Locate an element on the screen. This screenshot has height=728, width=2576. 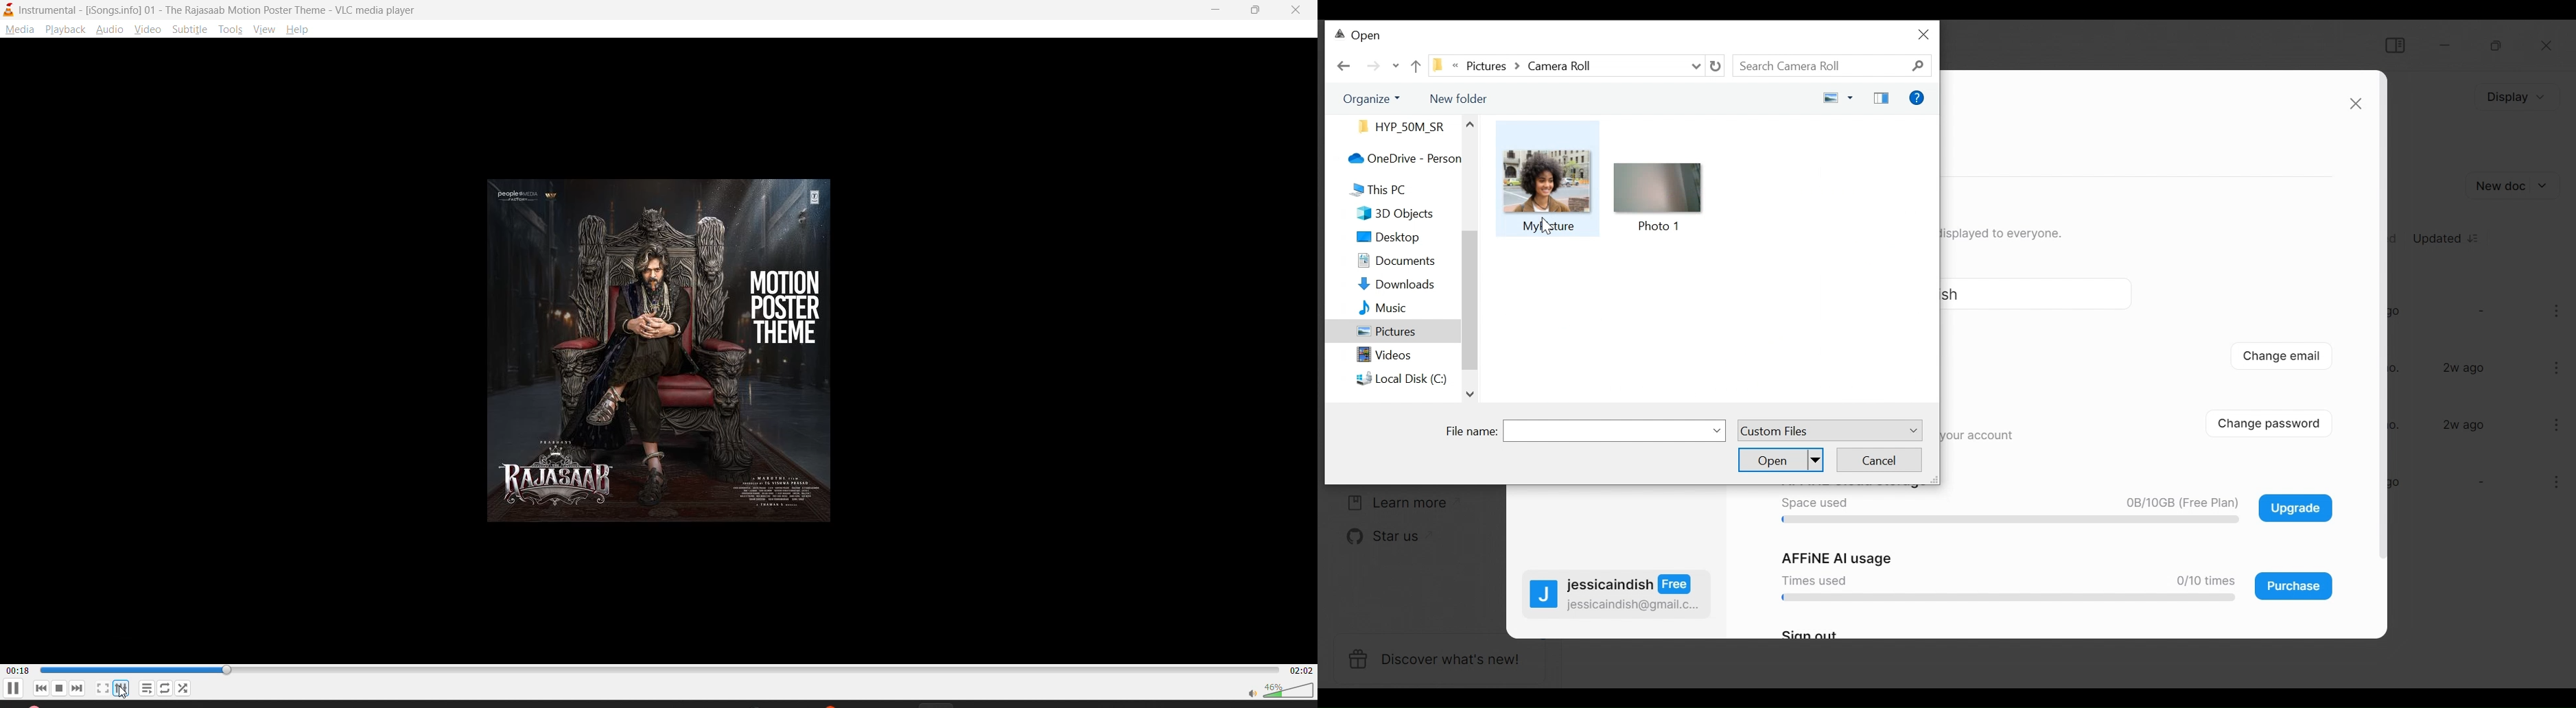
Change password is located at coordinates (2279, 422).